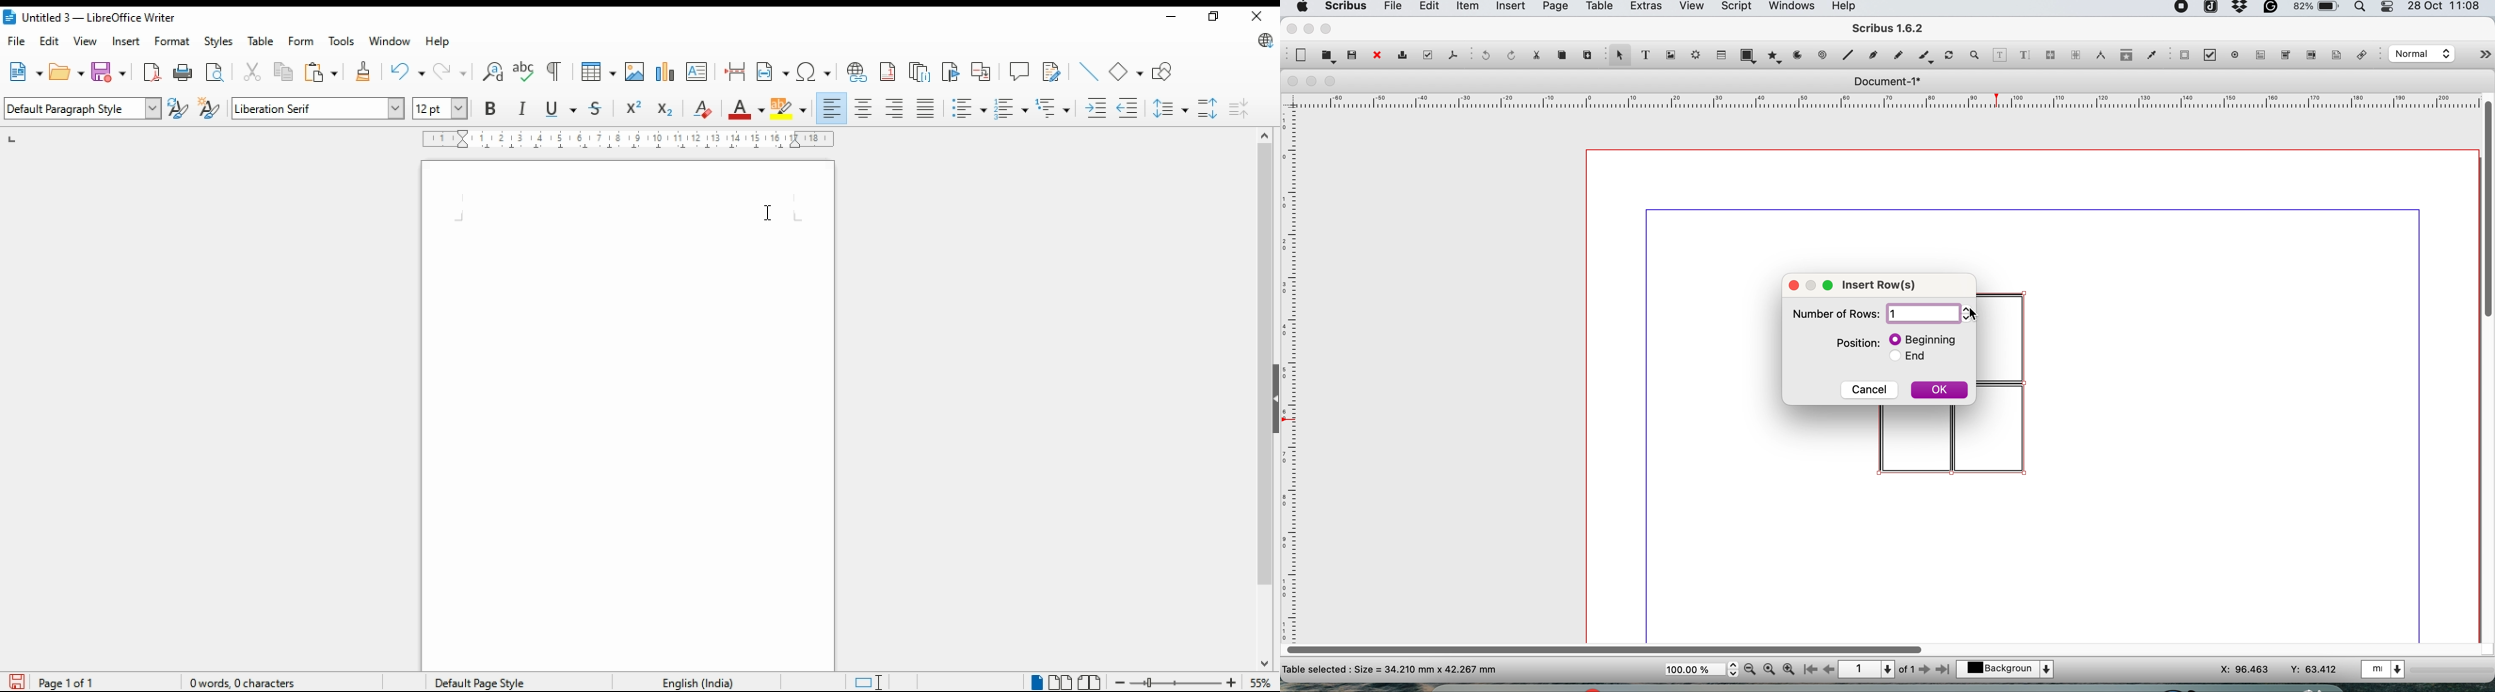 This screenshot has height=700, width=2520. I want to click on page information, so click(62, 682).